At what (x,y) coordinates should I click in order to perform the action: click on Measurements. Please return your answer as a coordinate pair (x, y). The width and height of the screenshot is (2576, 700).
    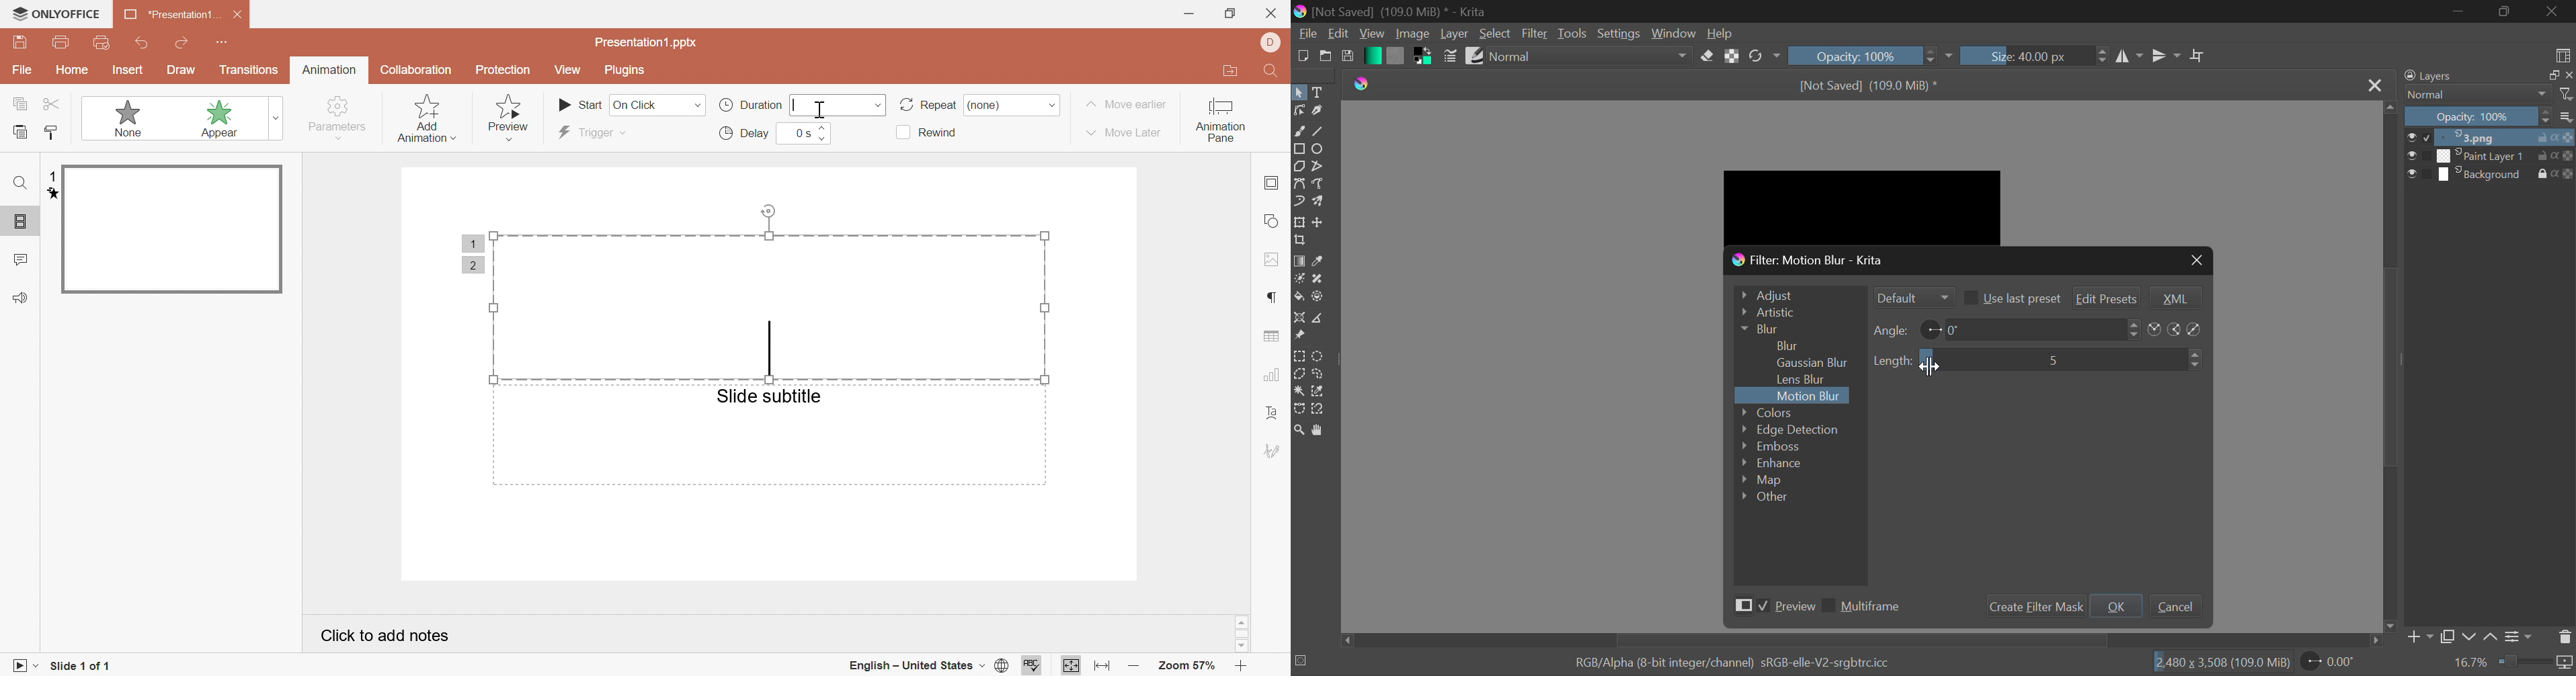
    Looking at the image, I should click on (1321, 318).